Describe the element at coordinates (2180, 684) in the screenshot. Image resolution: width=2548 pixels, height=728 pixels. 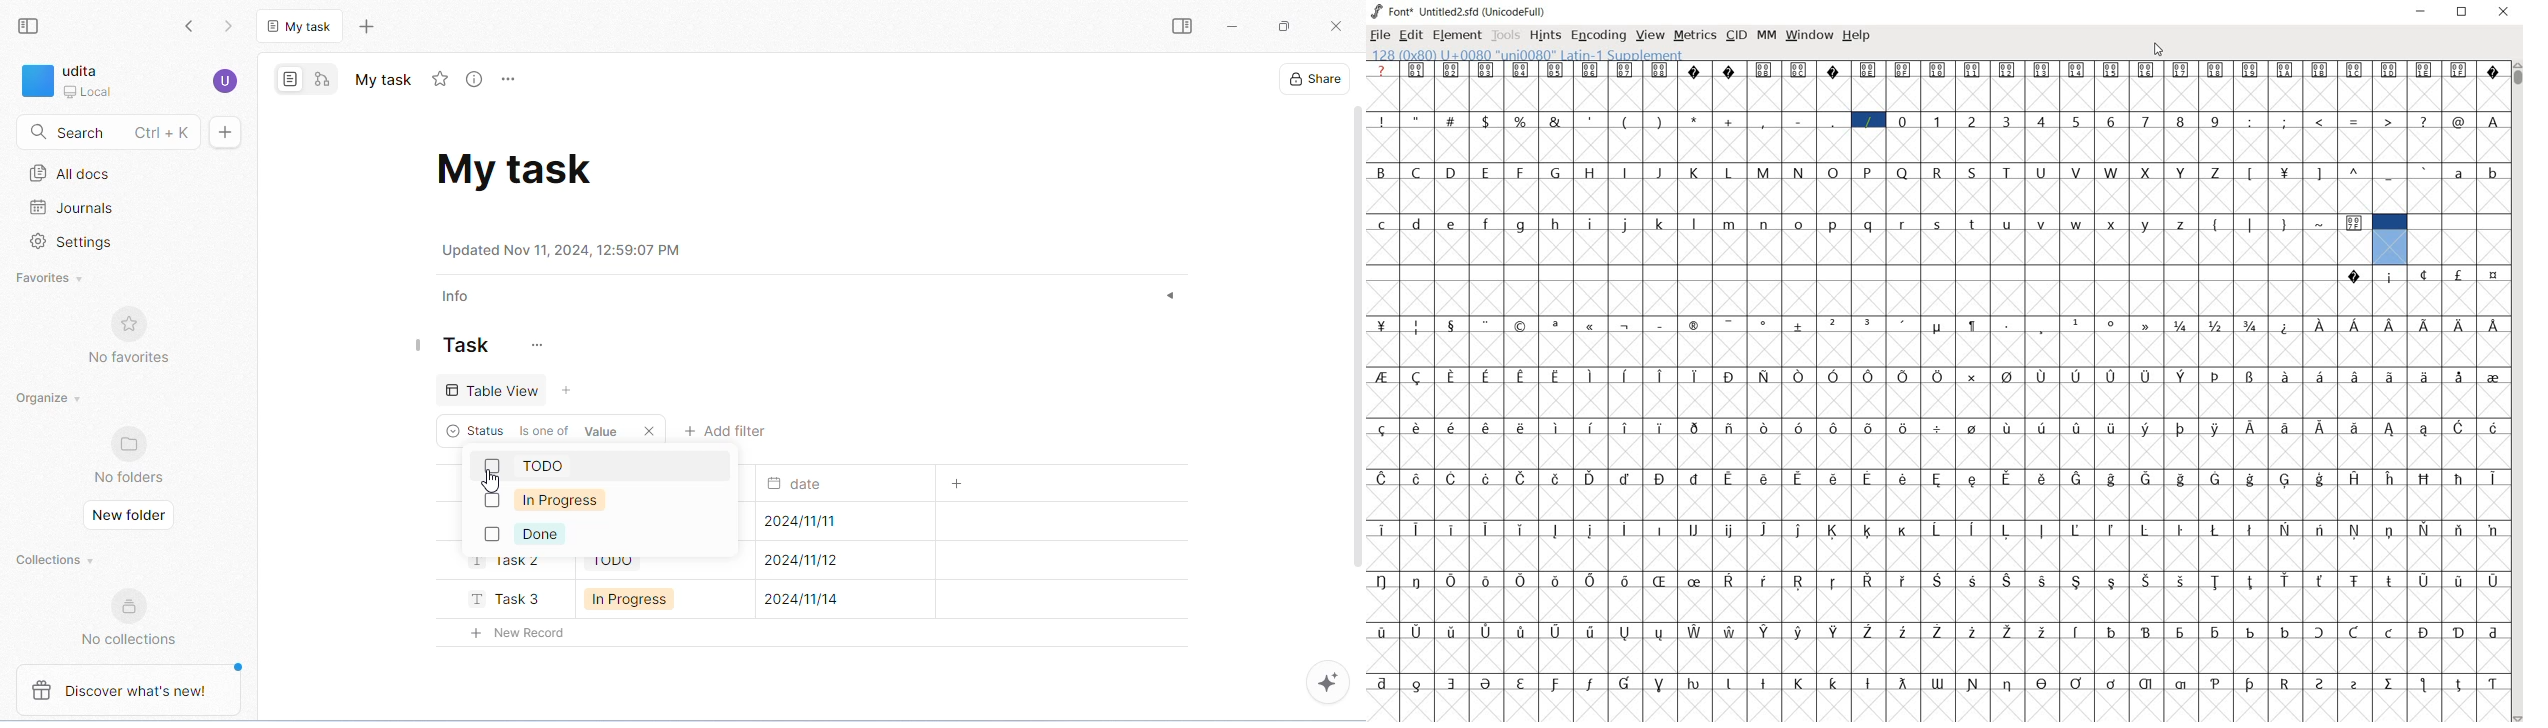
I see `Symbol` at that location.